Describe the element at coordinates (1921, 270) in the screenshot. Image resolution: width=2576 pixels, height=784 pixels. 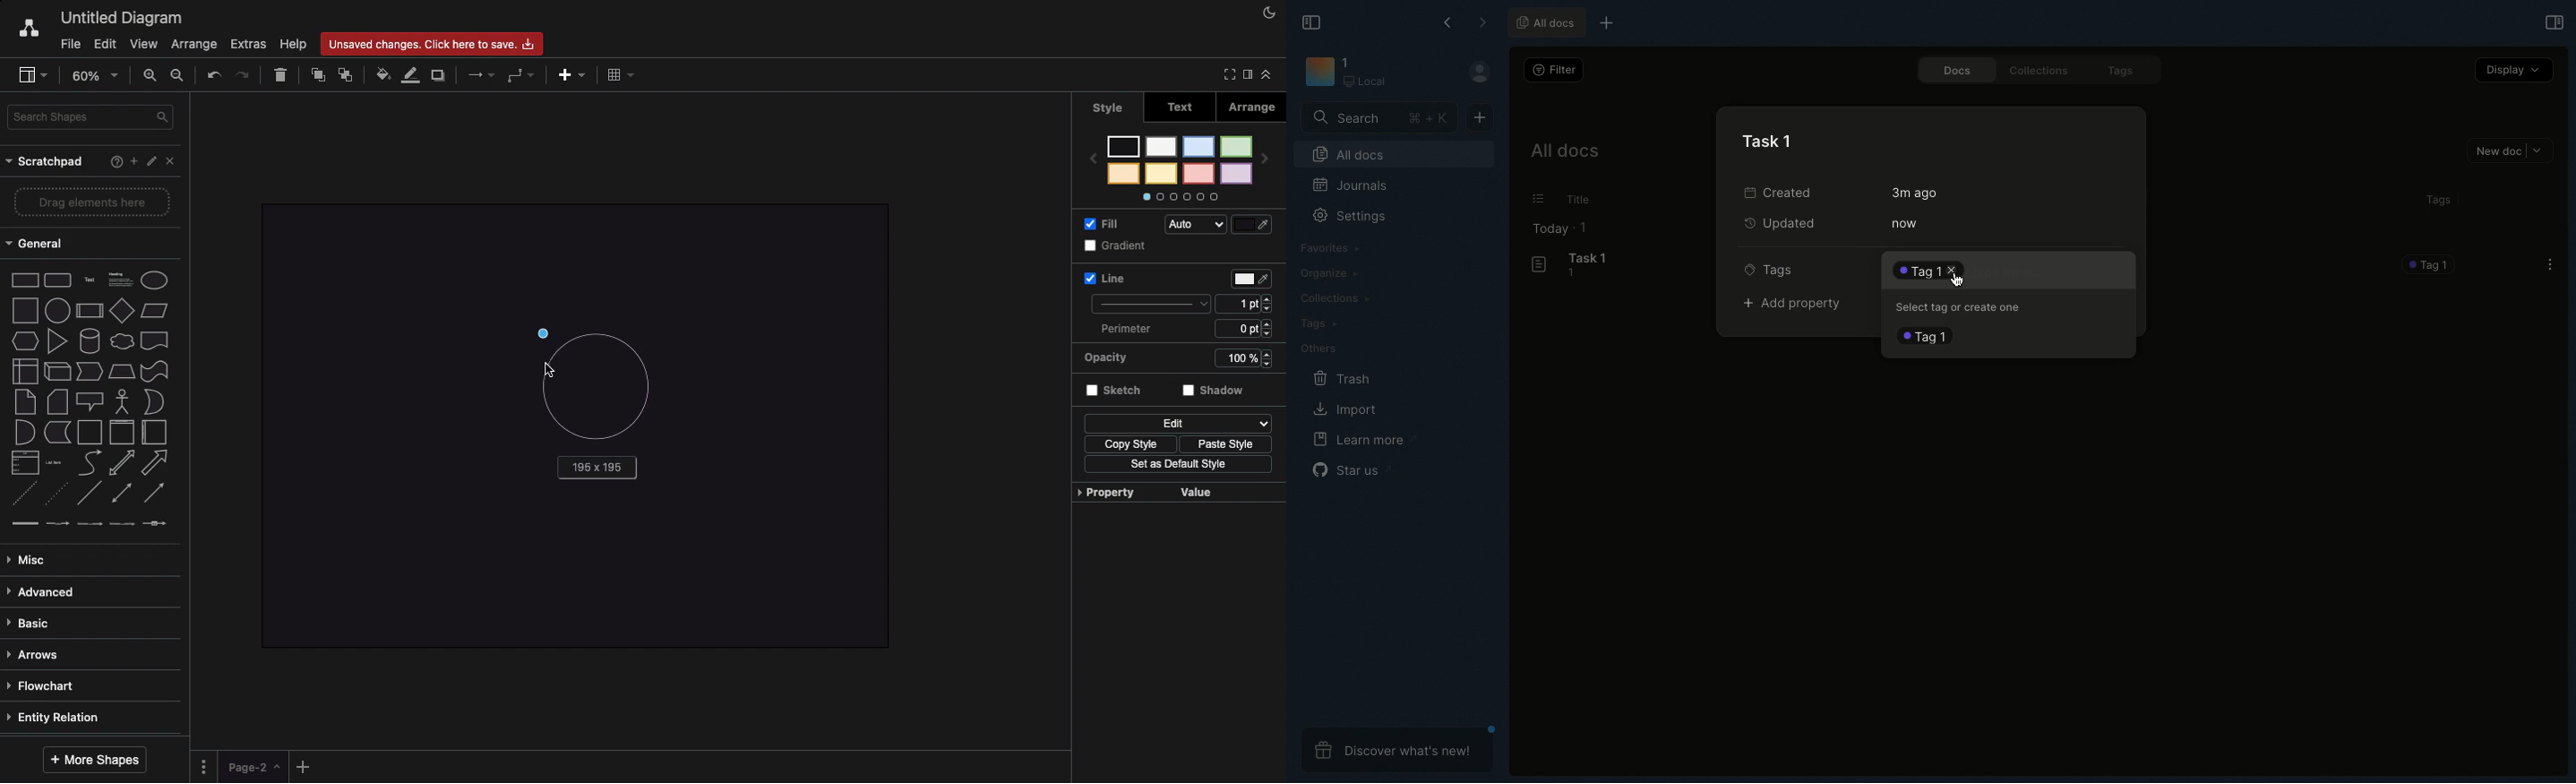
I see `Delete` at that location.